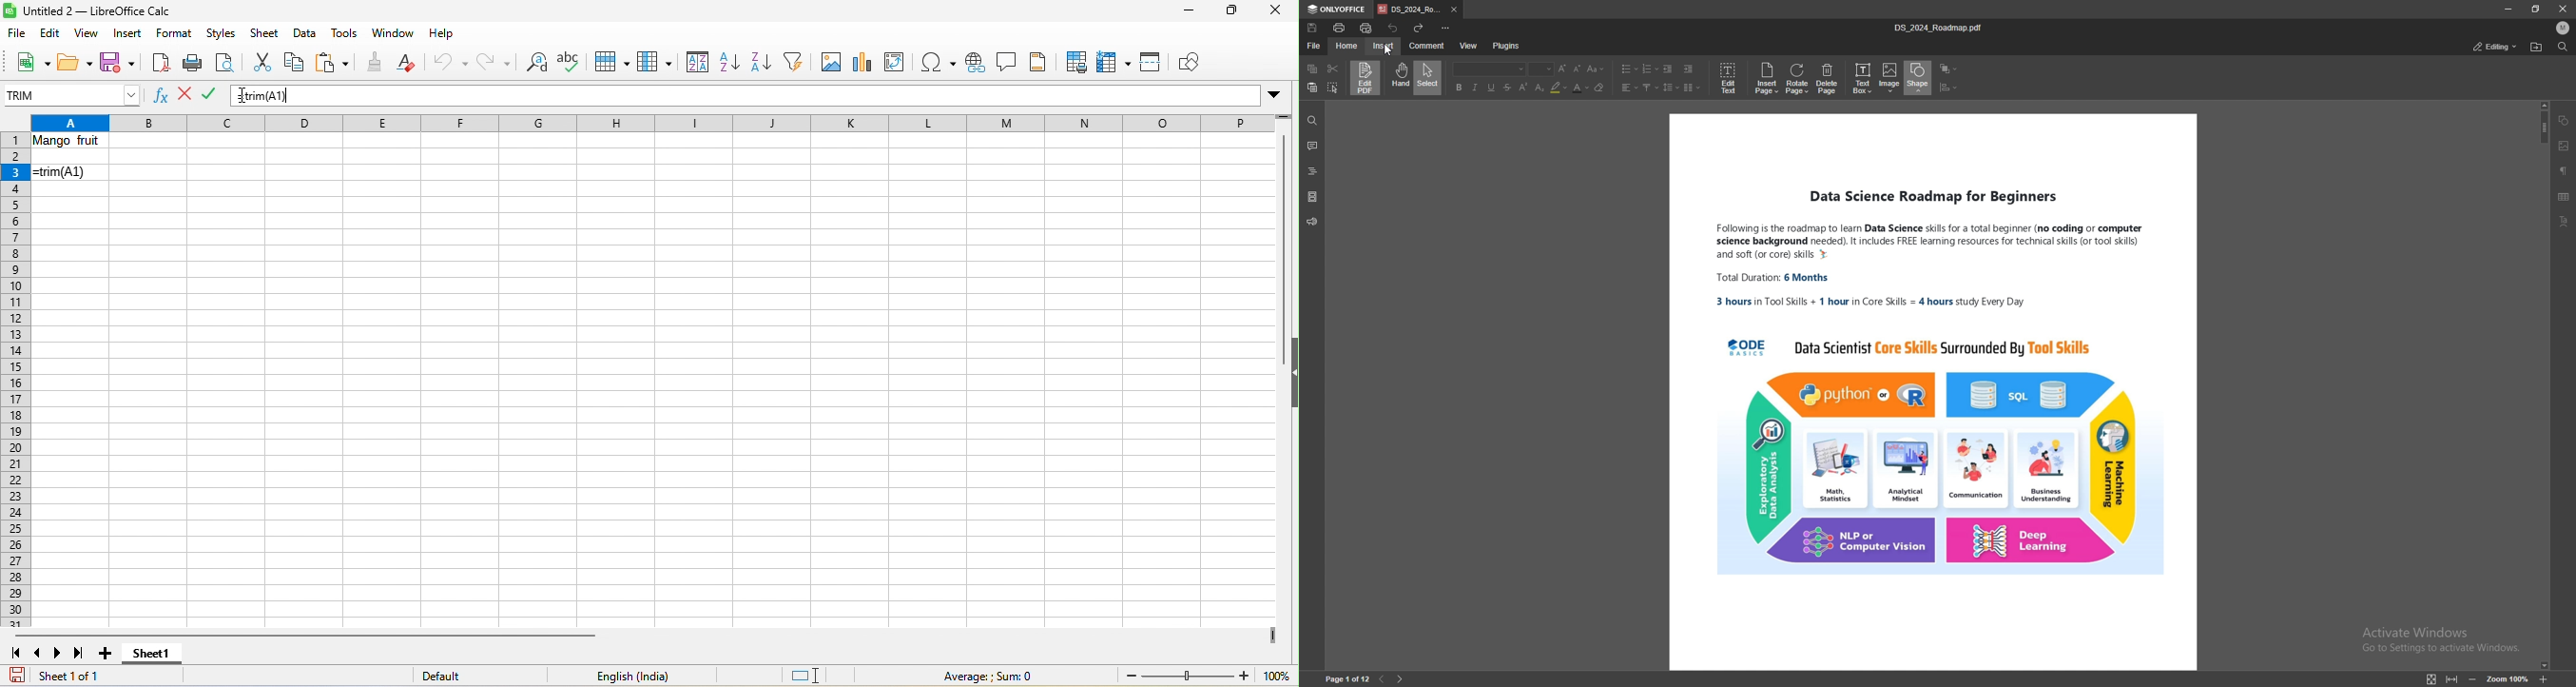 The image size is (2576, 700). Describe the element at coordinates (1187, 12) in the screenshot. I see `minimize` at that location.